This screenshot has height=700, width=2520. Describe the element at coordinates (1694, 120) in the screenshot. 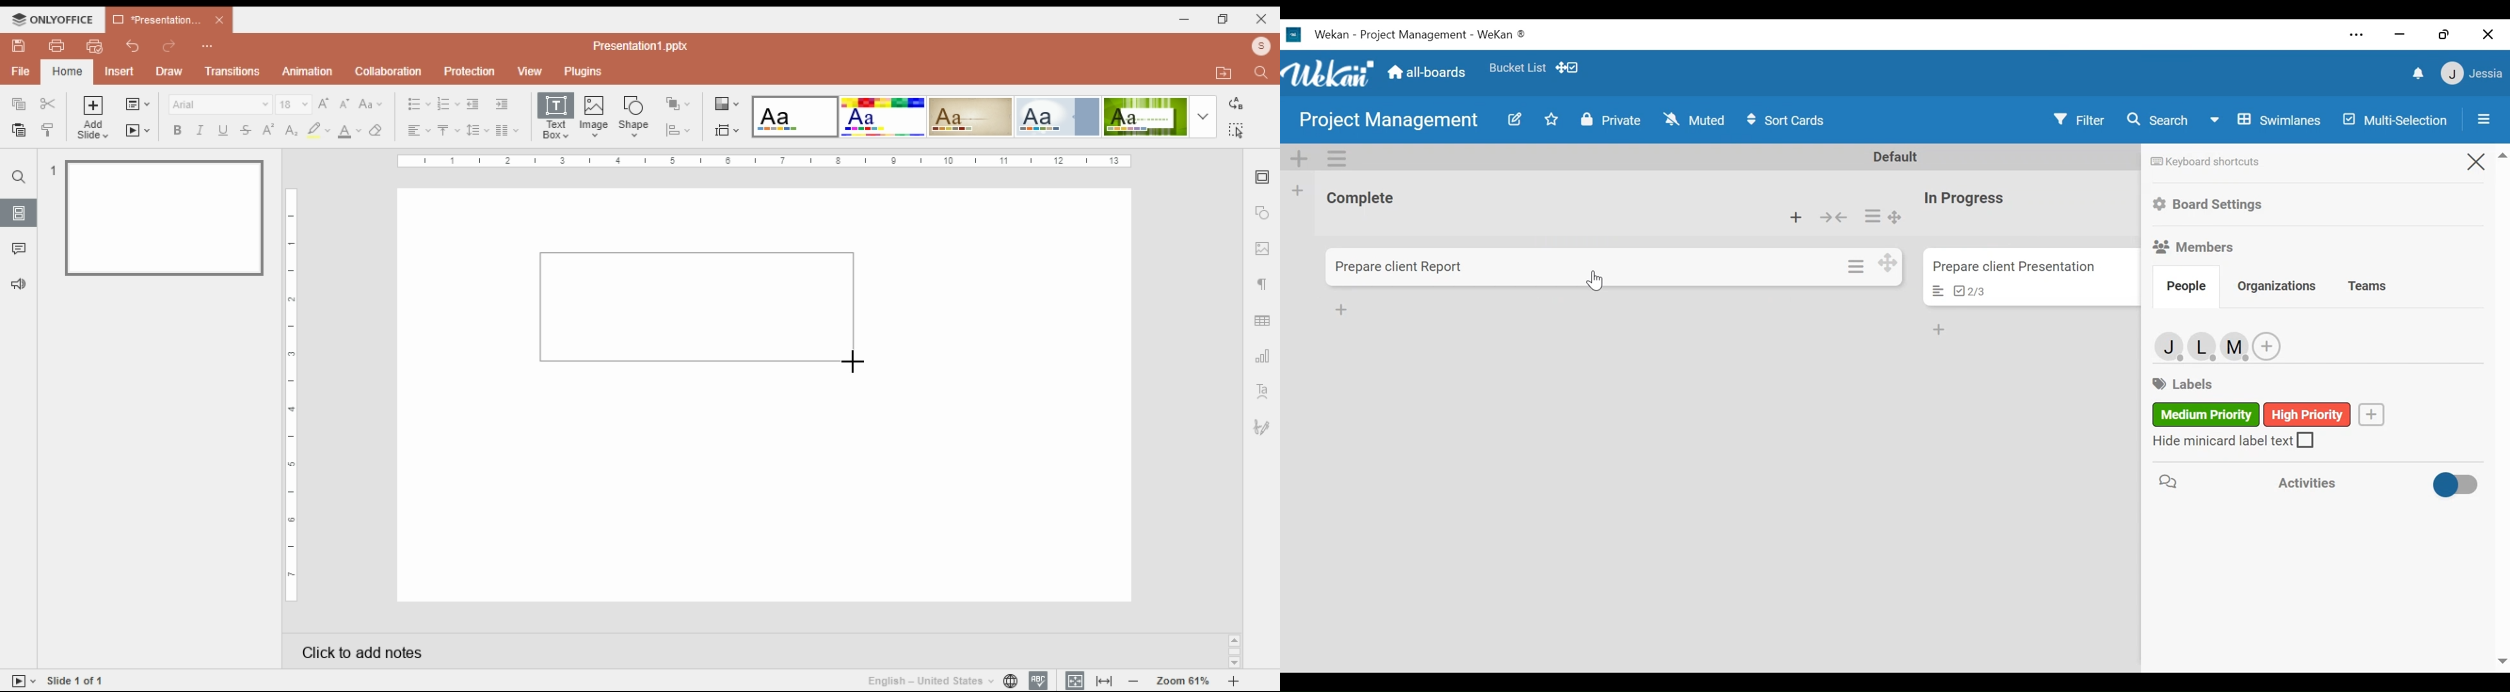

I see `Muted` at that location.